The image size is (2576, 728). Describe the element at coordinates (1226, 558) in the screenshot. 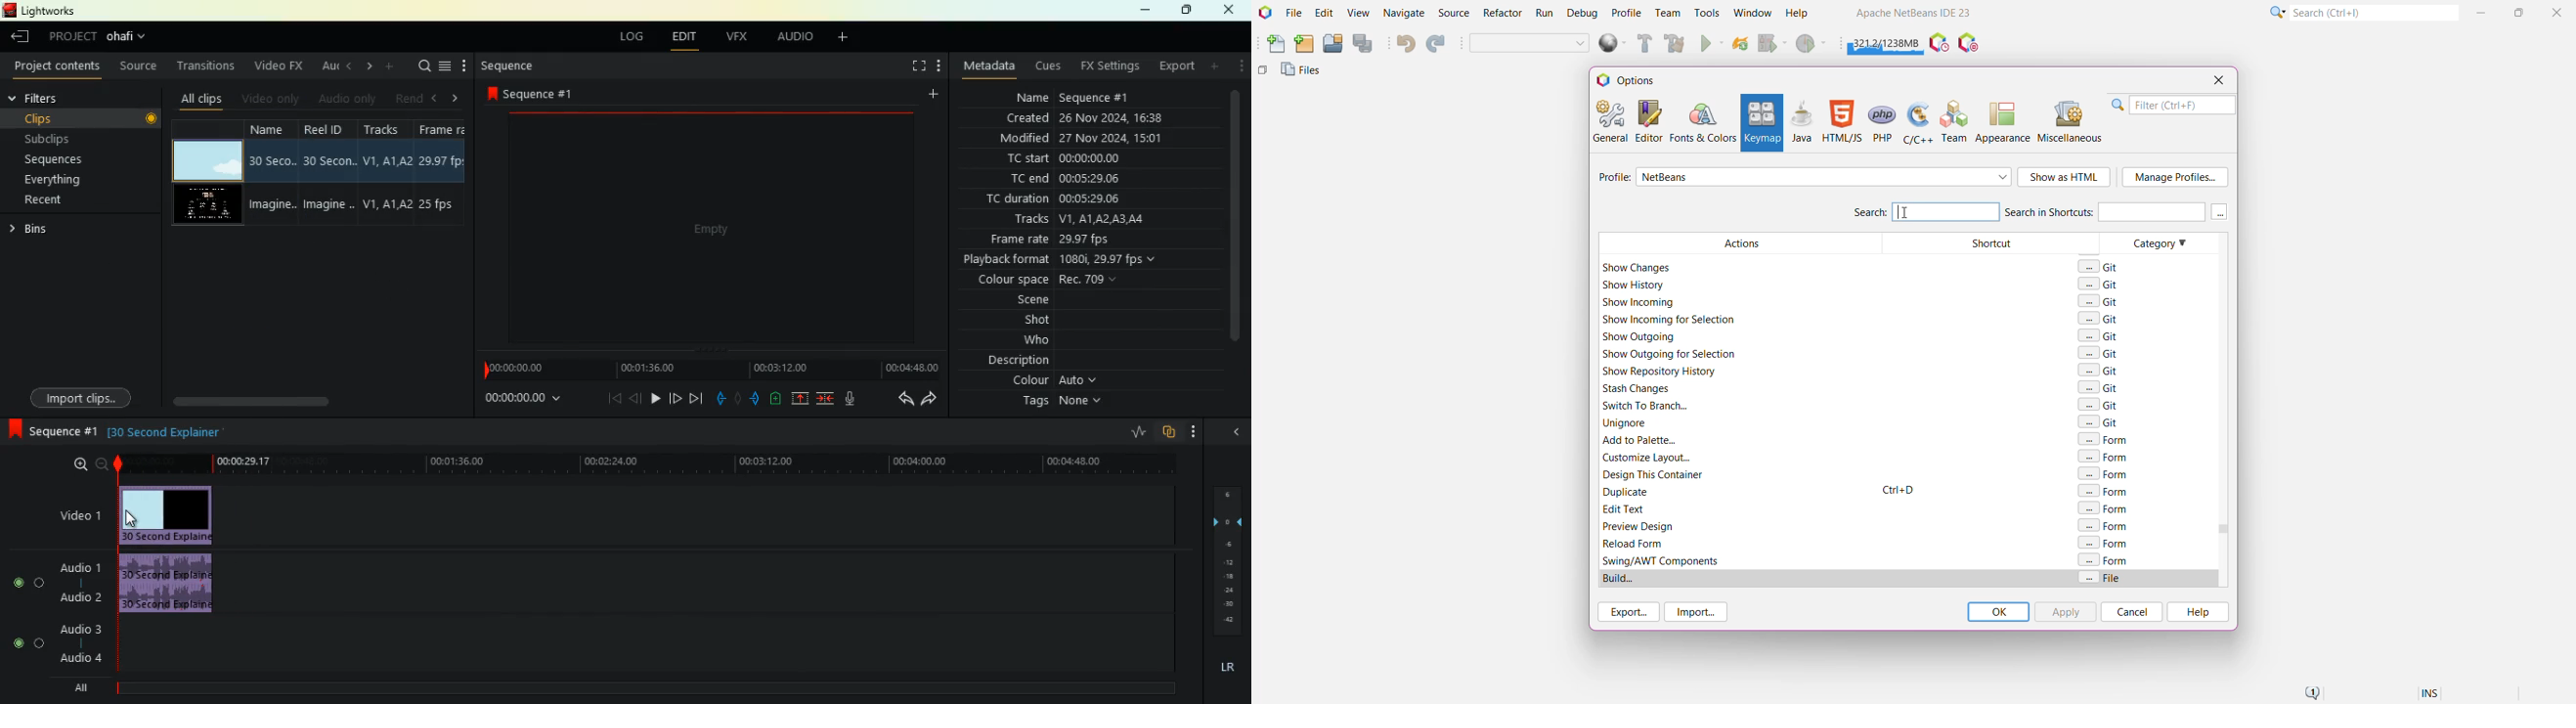

I see `layers` at that location.